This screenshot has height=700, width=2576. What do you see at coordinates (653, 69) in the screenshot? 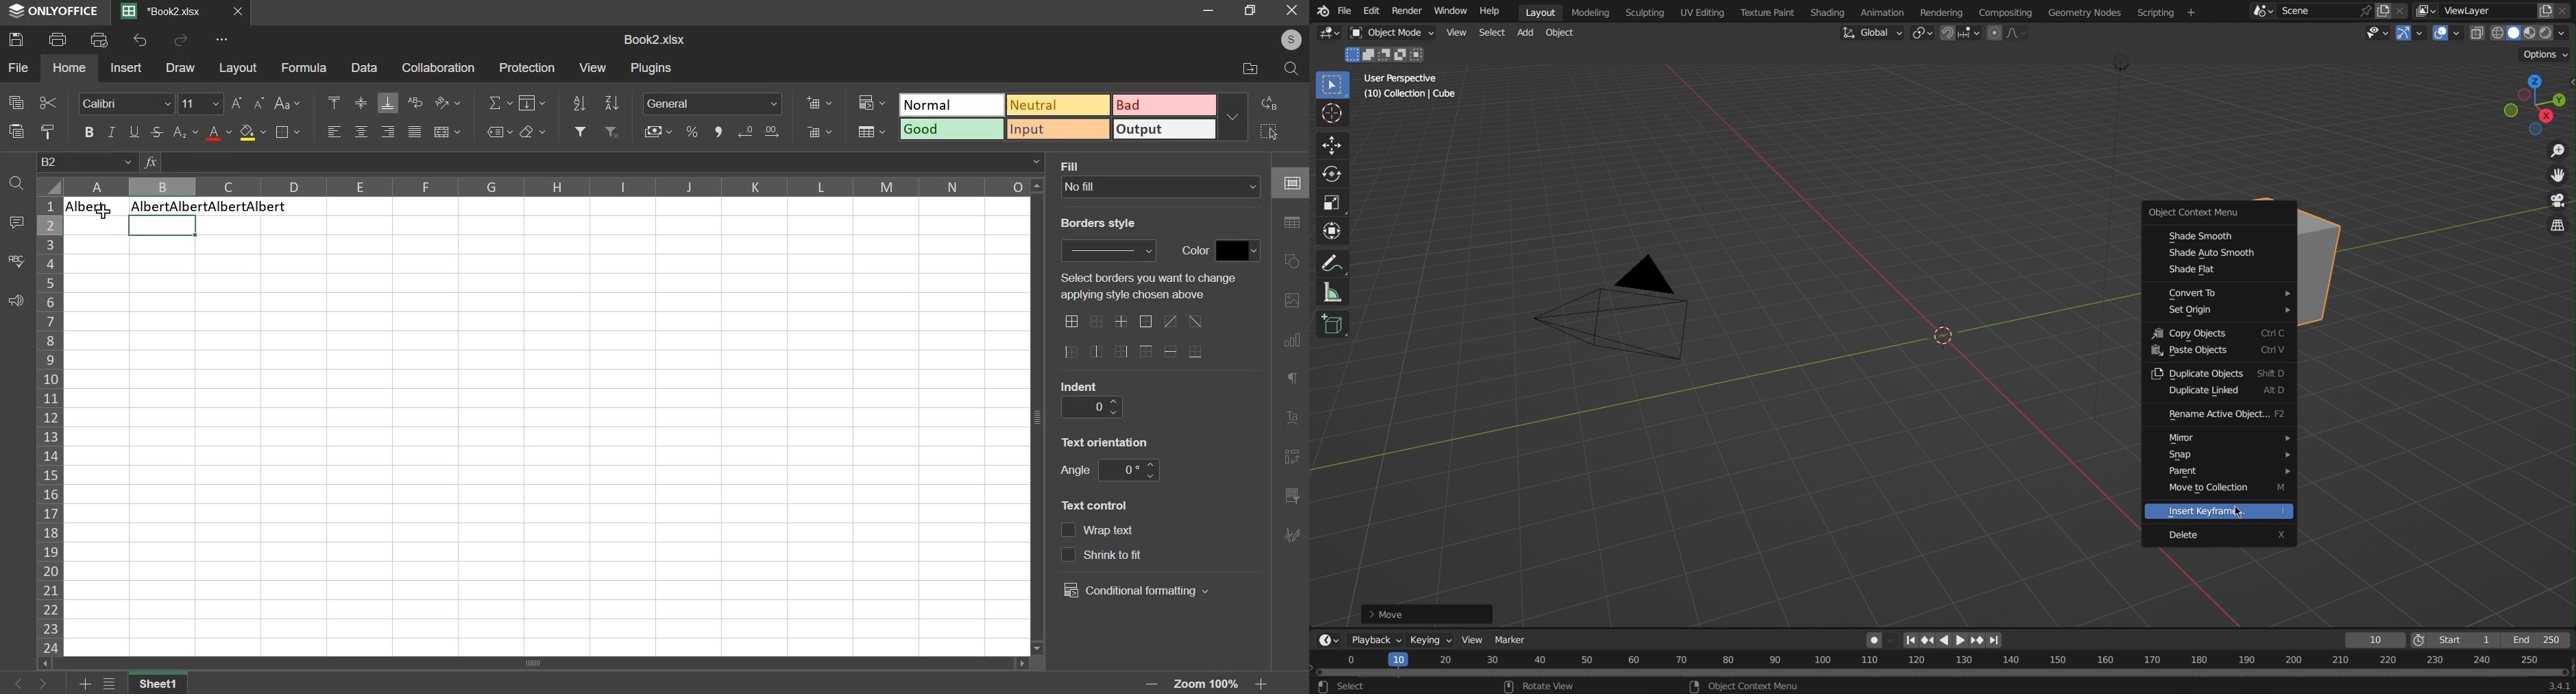
I see `plugins` at bounding box center [653, 69].